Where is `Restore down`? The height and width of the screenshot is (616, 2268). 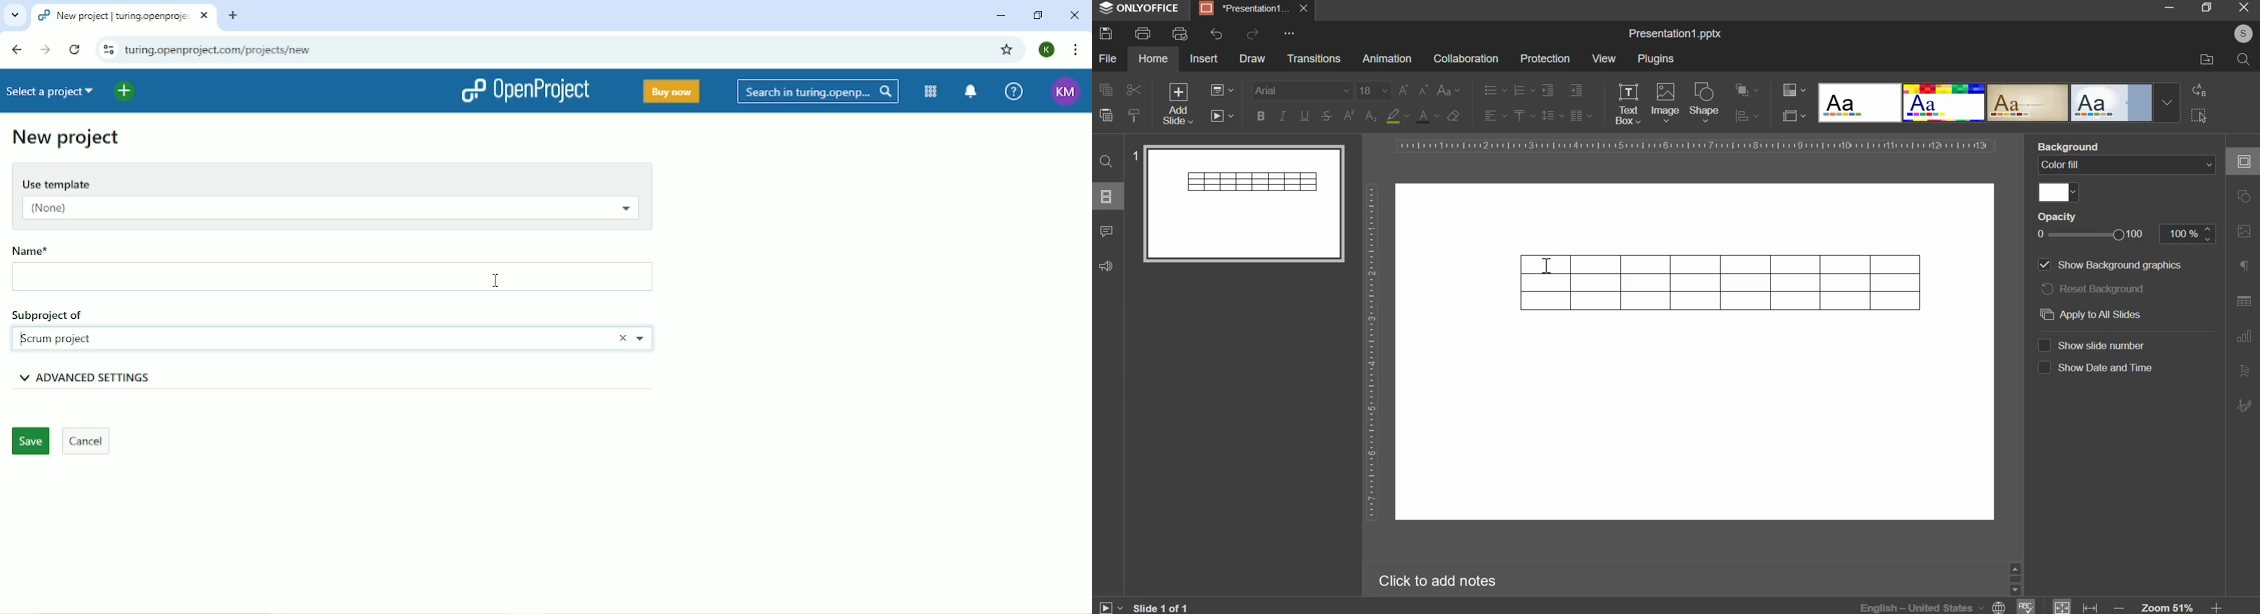 Restore down is located at coordinates (1041, 16).